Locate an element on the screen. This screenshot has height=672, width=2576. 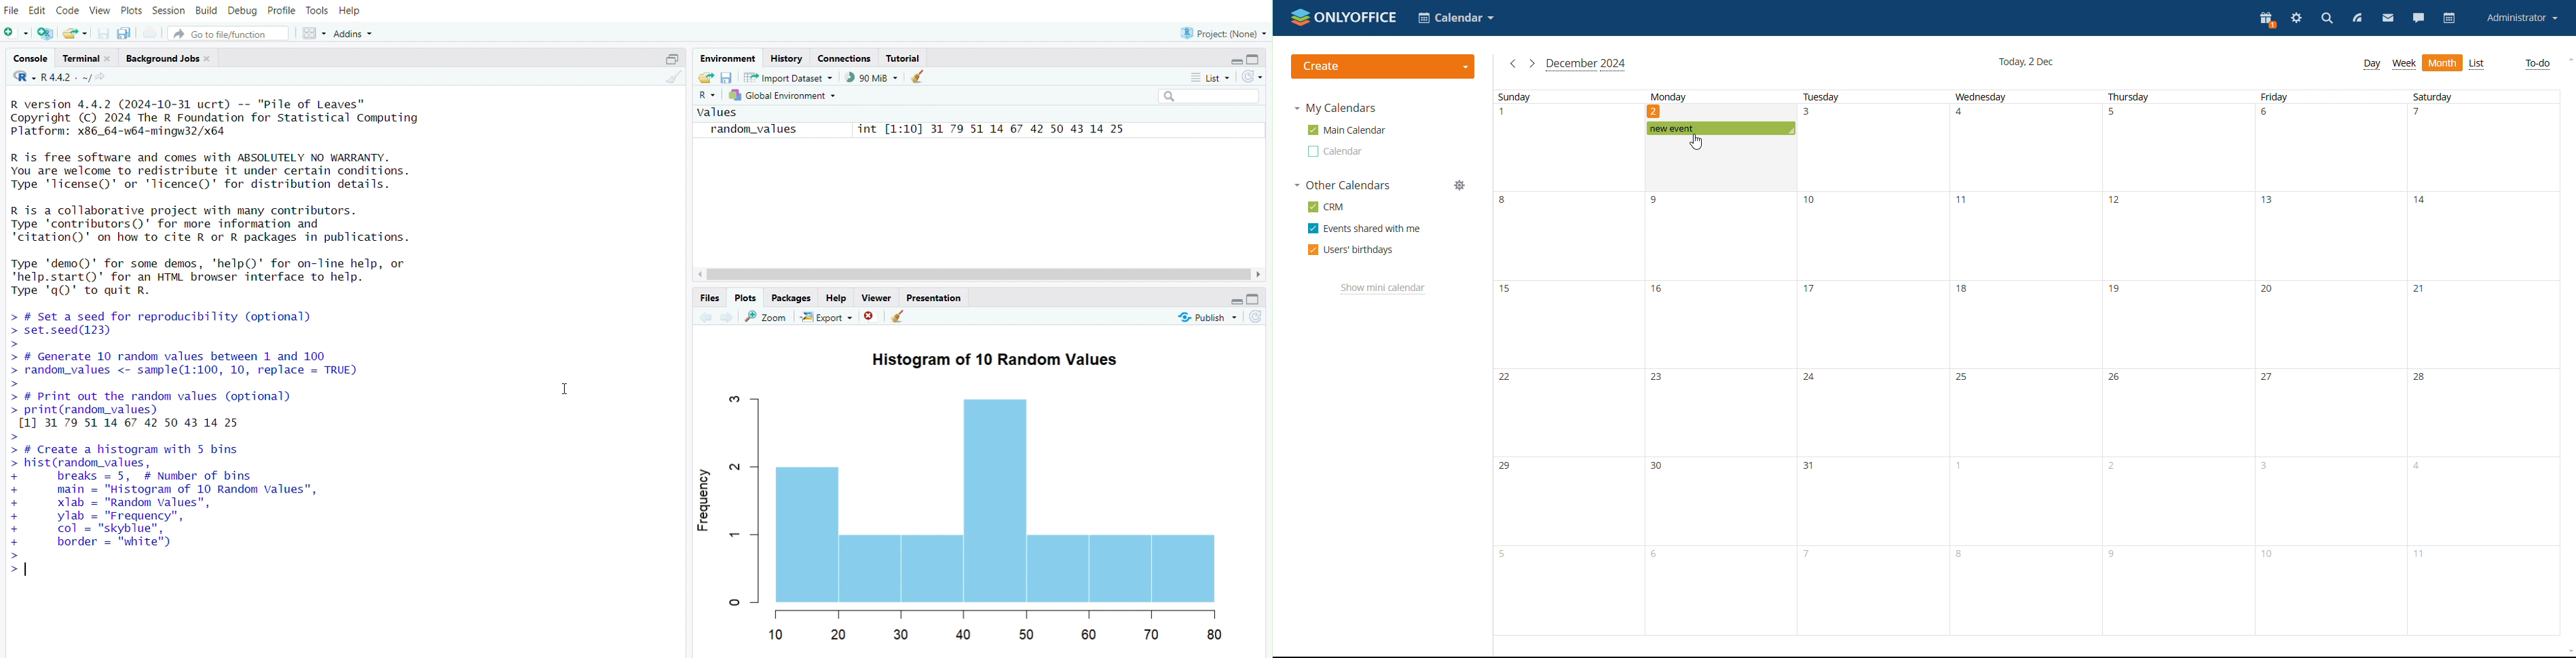
next plot is located at coordinates (726, 318).